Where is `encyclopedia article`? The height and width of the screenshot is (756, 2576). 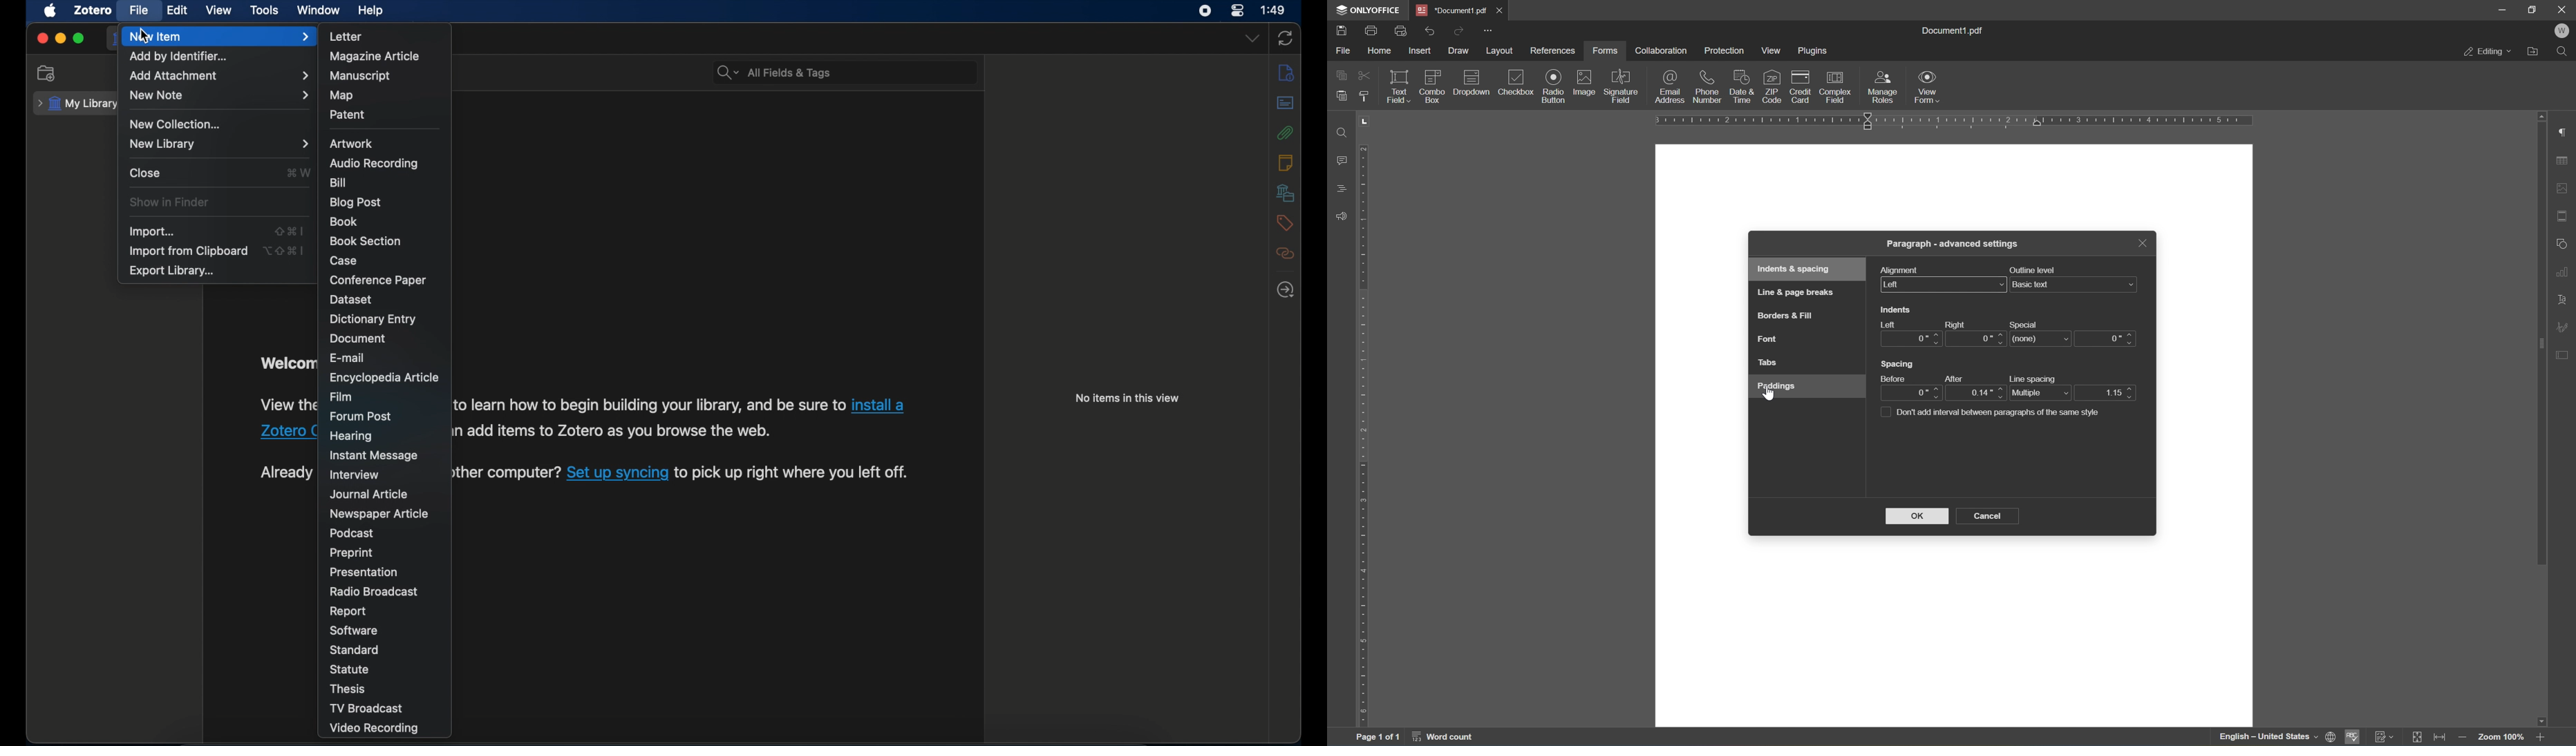
encyclopedia article is located at coordinates (383, 378).